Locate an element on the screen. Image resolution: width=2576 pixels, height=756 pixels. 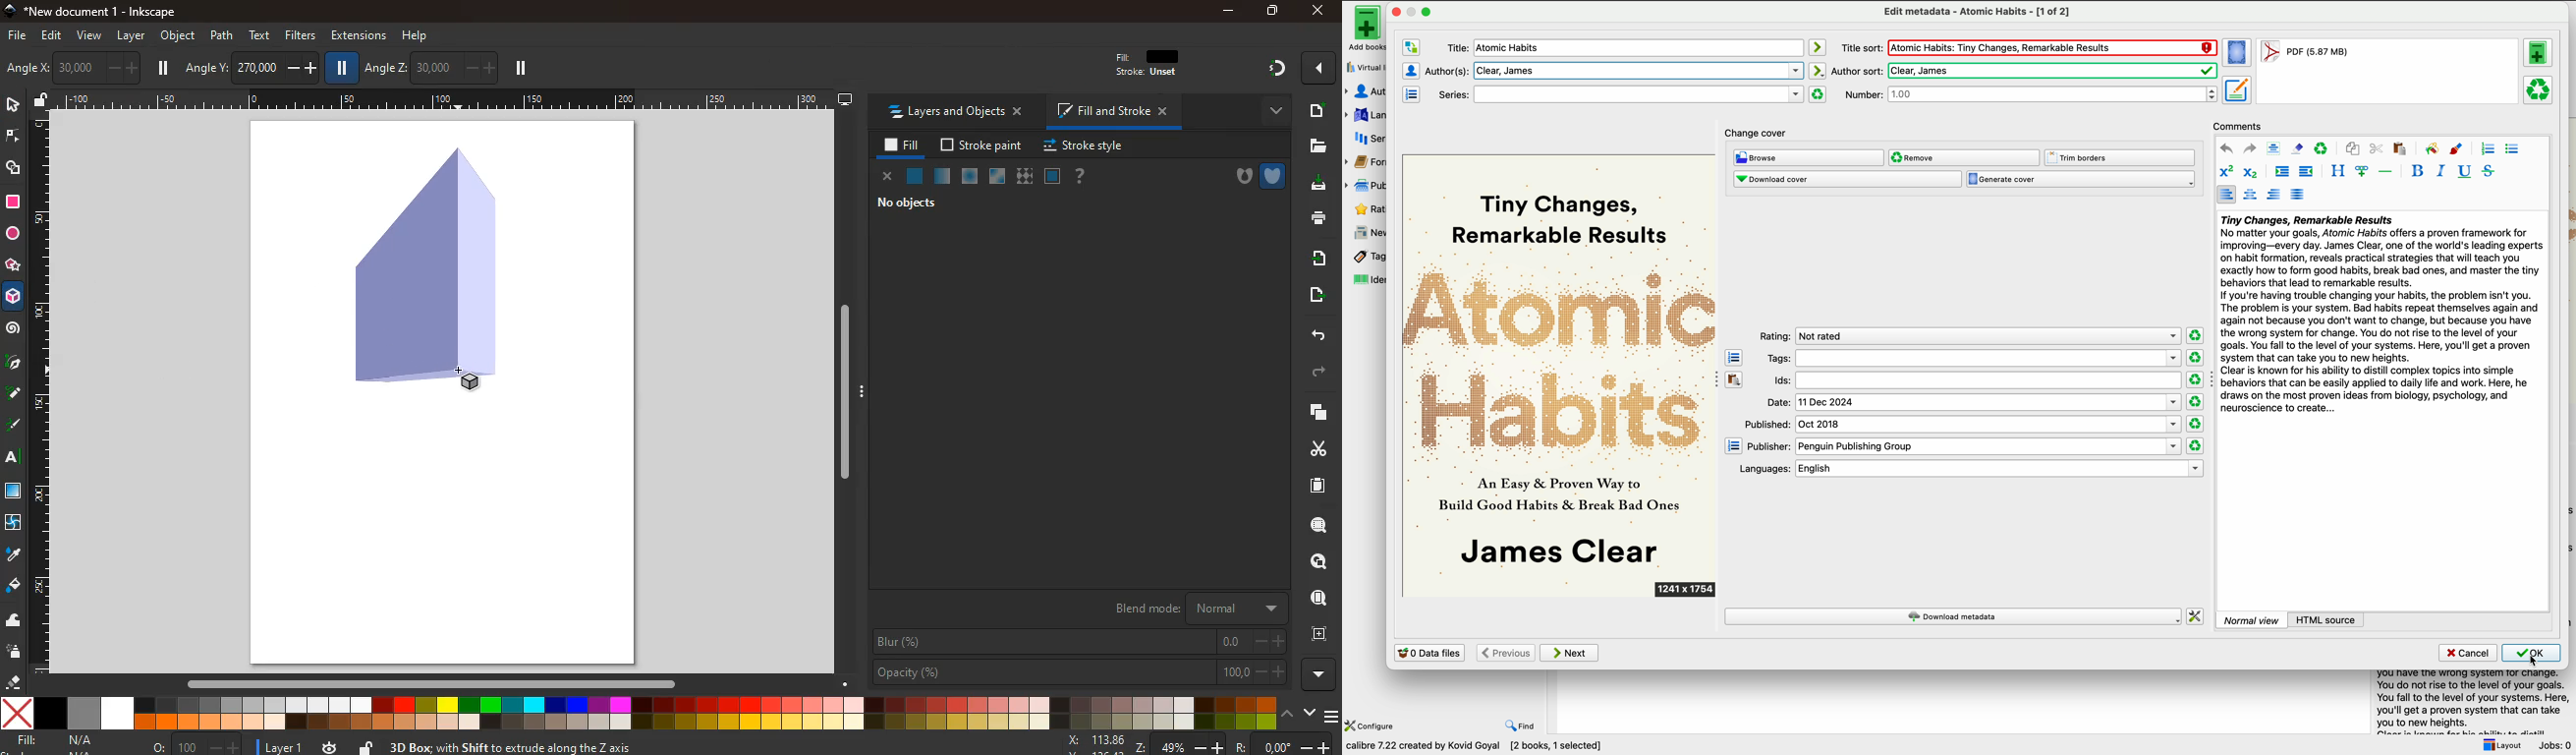
generate cover is located at coordinates (2081, 180).